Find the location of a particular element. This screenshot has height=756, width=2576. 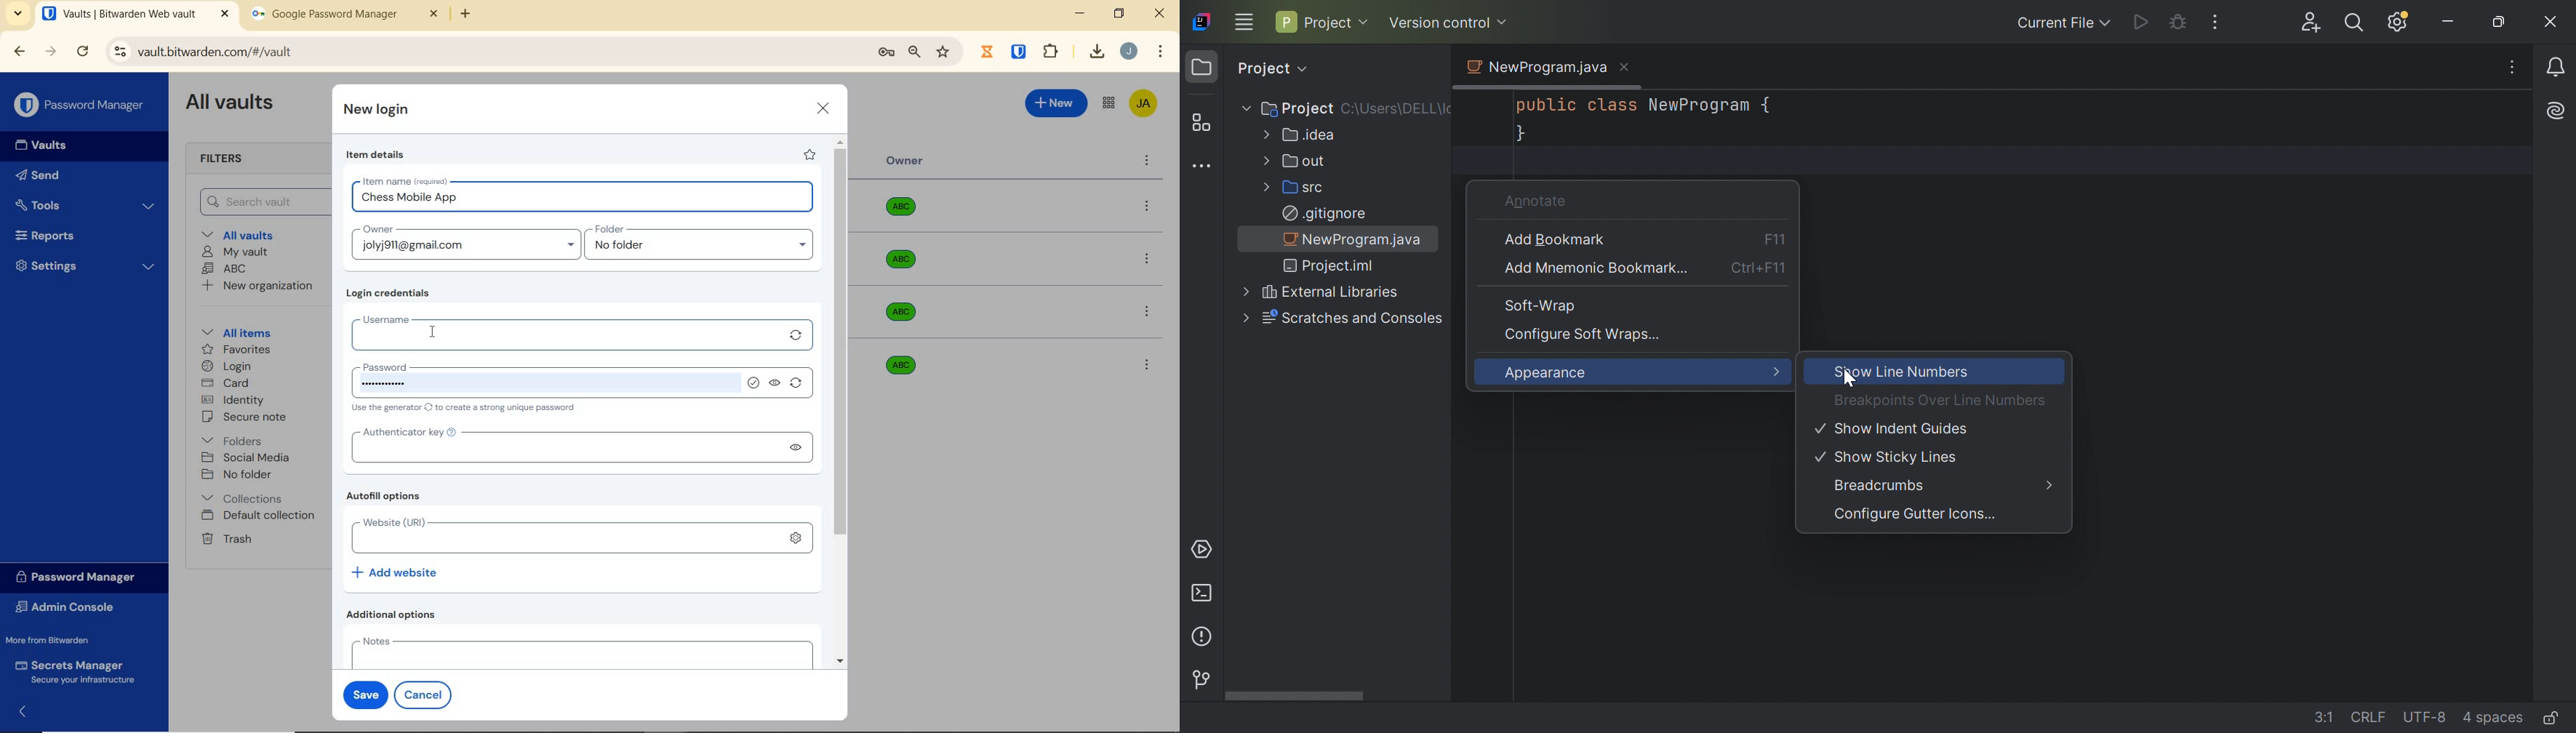

owner is located at coordinates (376, 230).